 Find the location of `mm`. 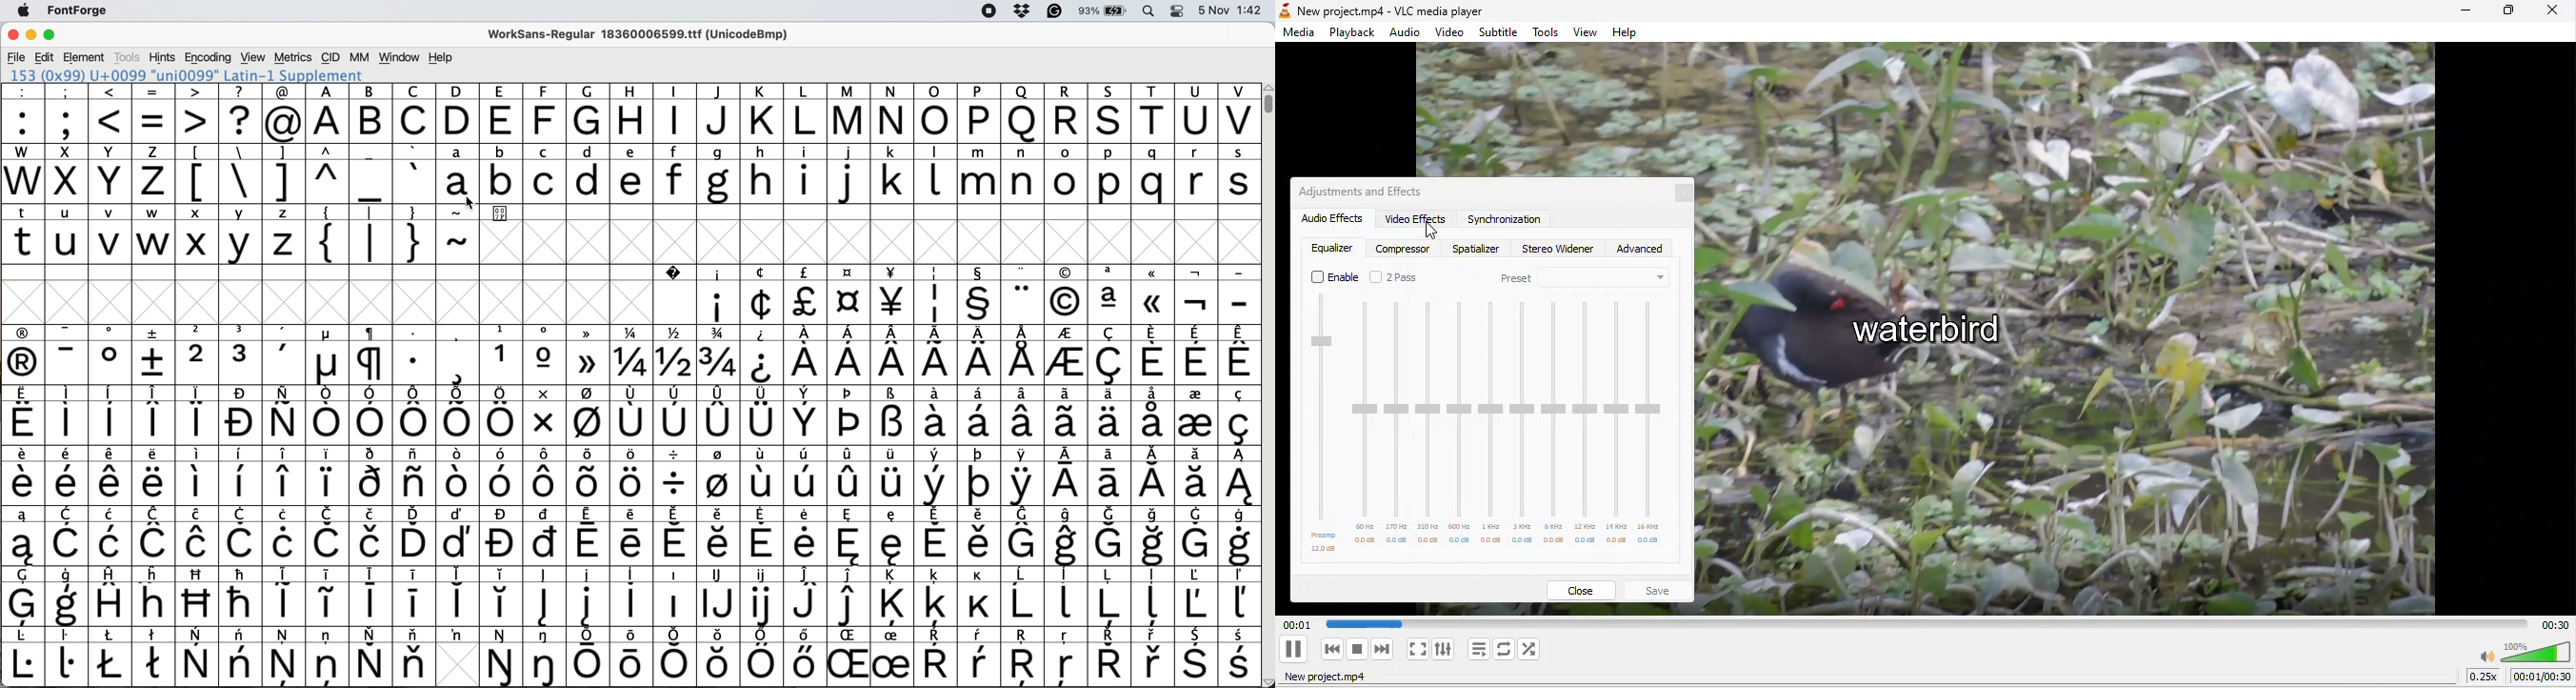

mm is located at coordinates (359, 57).